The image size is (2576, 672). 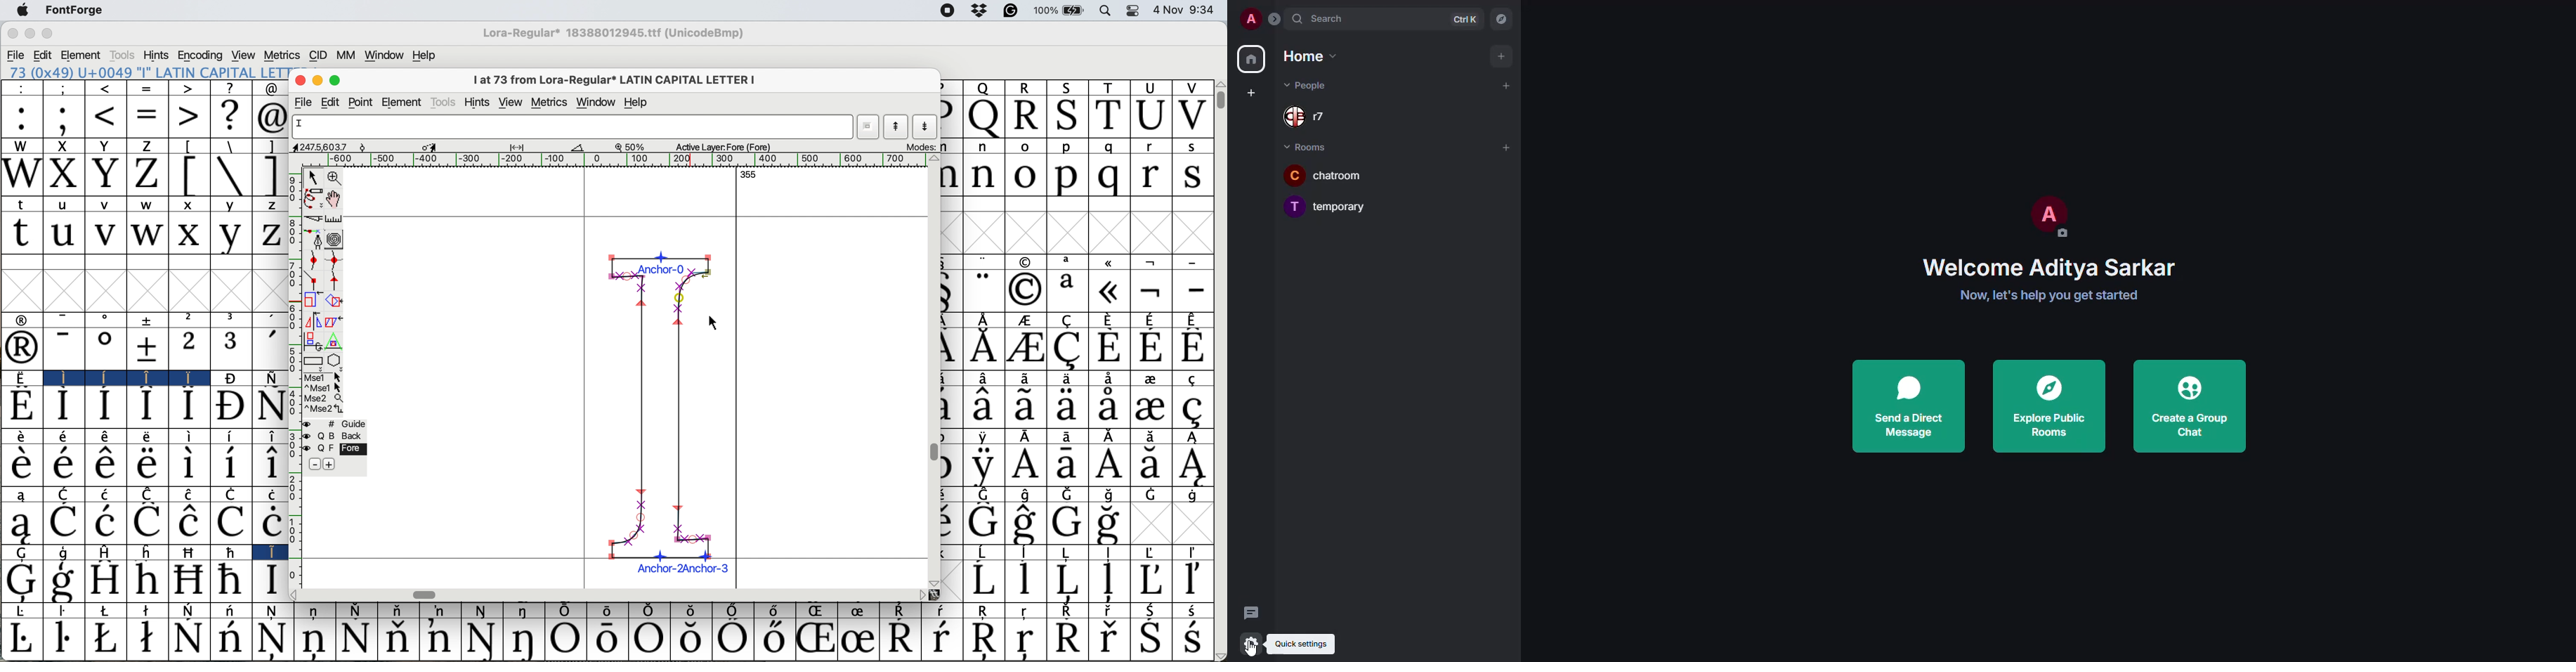 I want to click on Symbol, so click(x=482, y=639).